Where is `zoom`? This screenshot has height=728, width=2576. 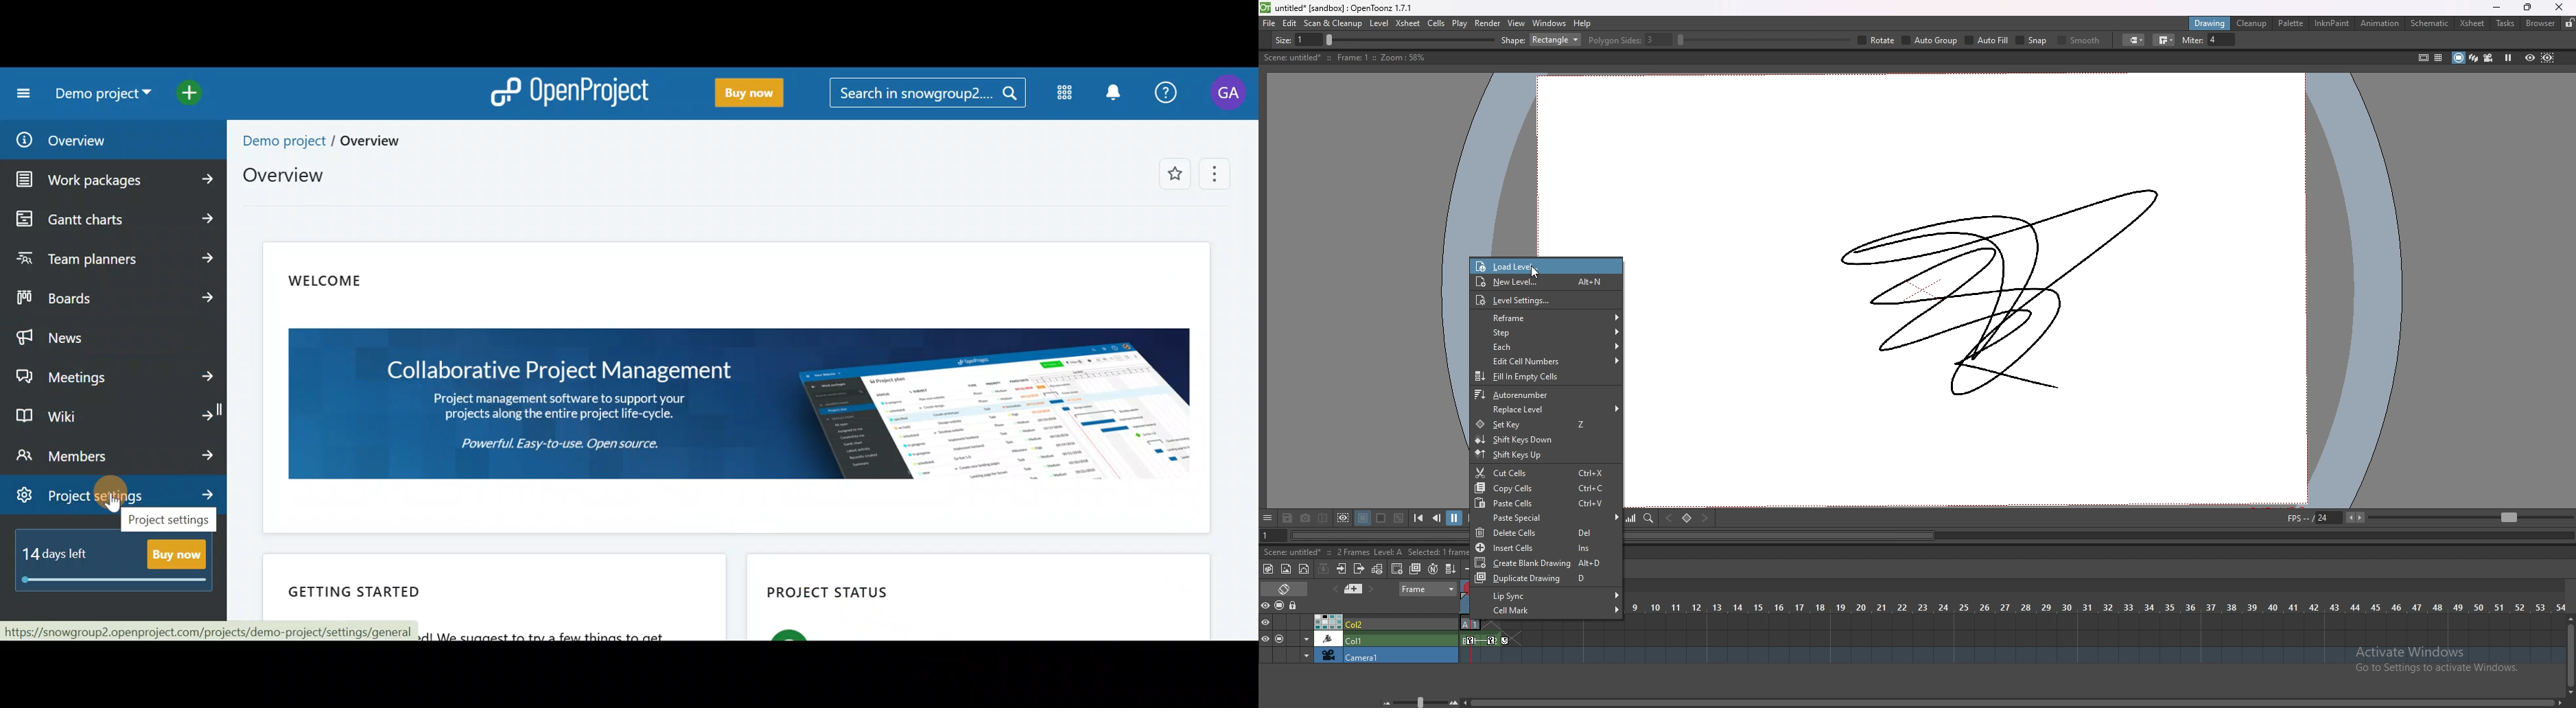
zoom is located at coordinates (1417, 702).